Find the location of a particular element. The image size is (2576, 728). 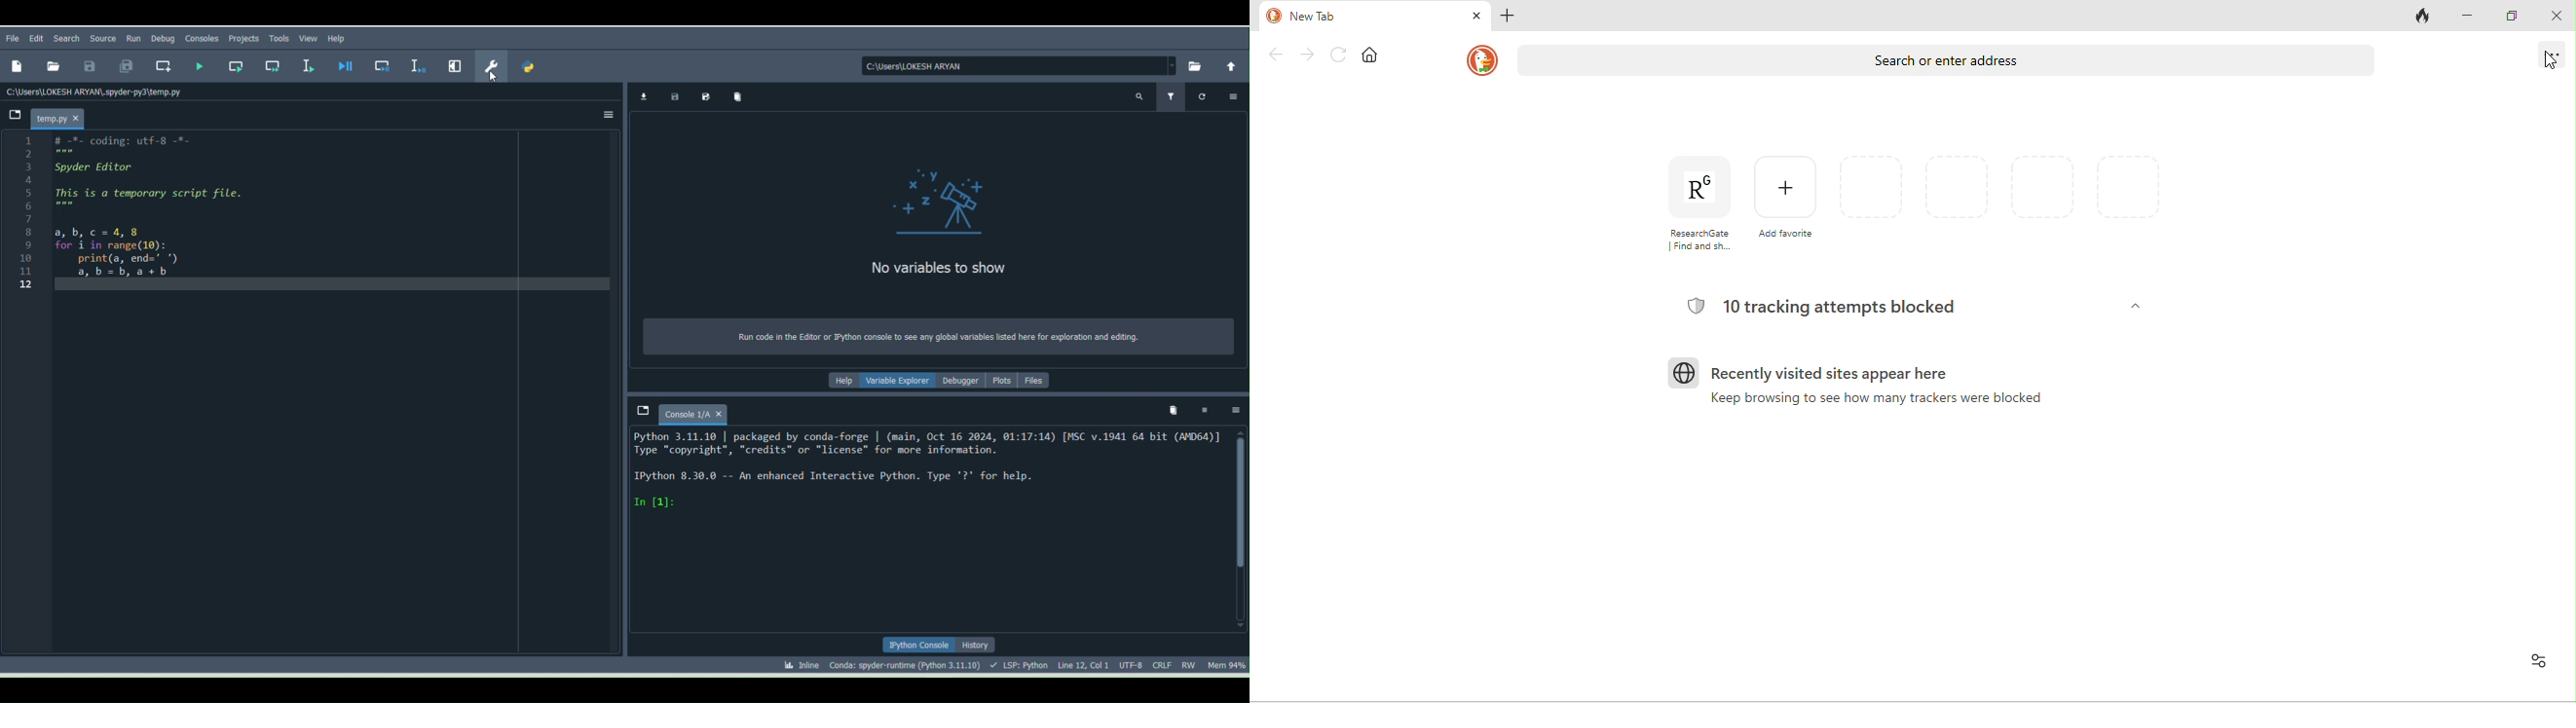

Debug is located at coordinates (163, 38).